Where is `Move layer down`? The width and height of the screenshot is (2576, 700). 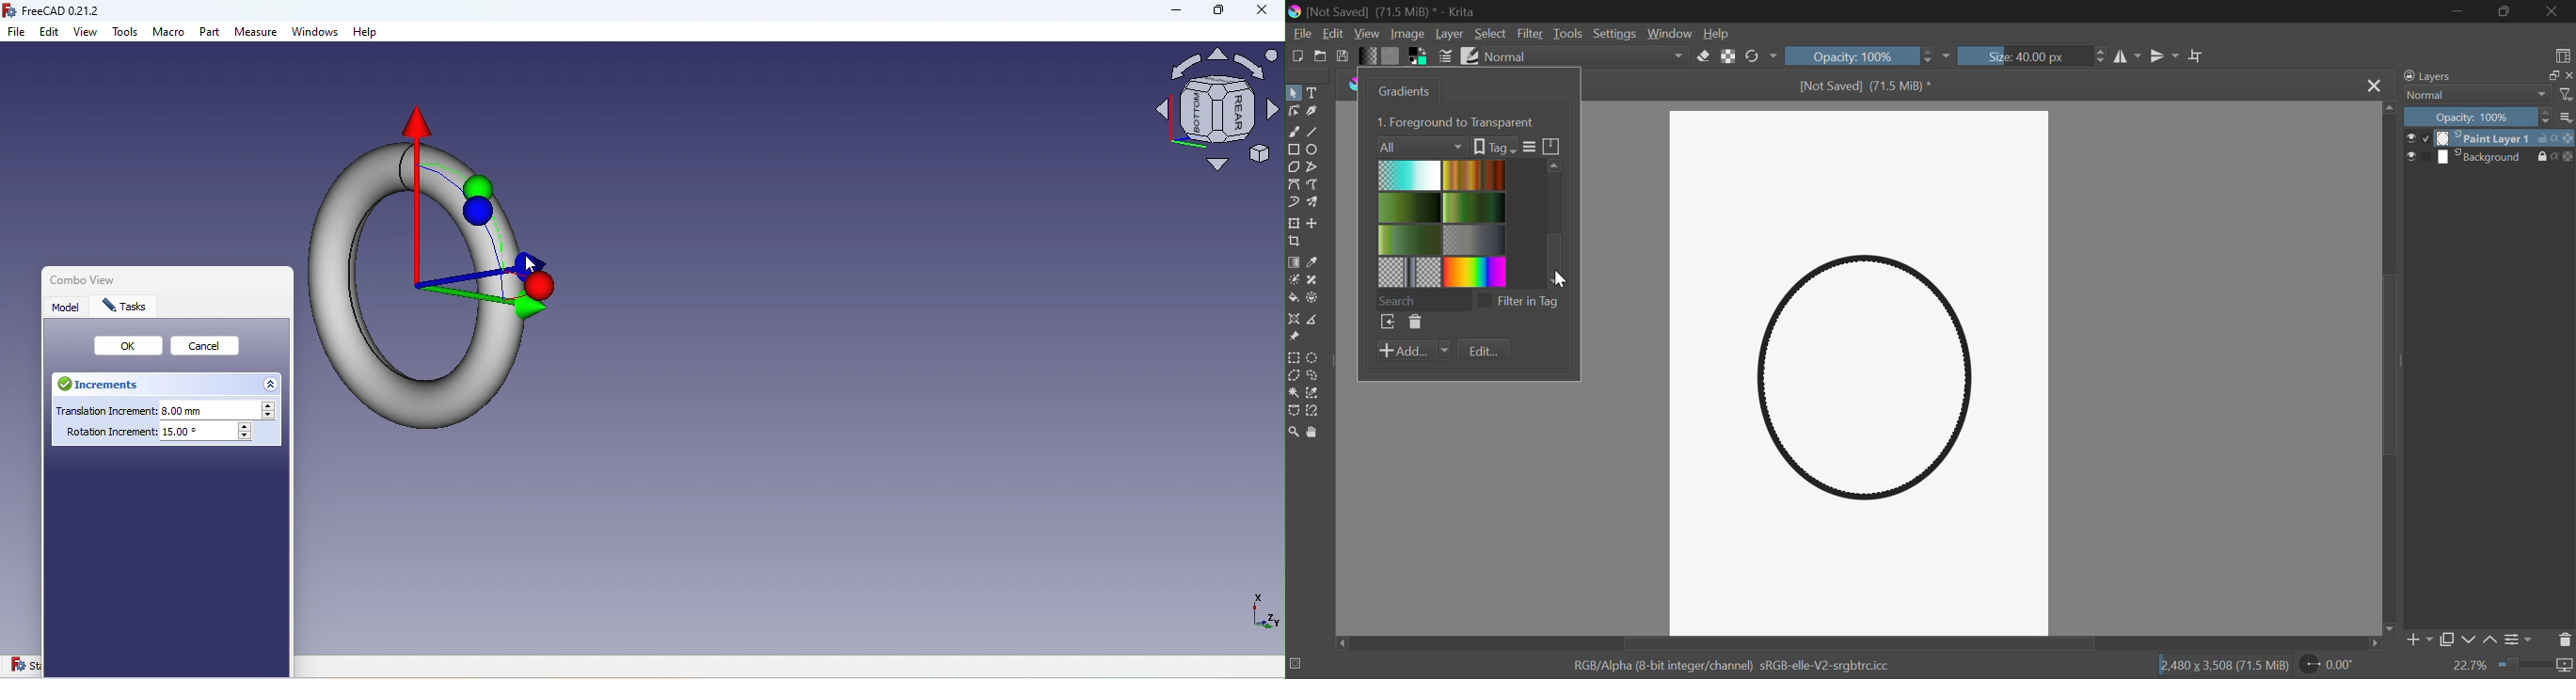 Move layer down is located at coordinates (2470, 641).